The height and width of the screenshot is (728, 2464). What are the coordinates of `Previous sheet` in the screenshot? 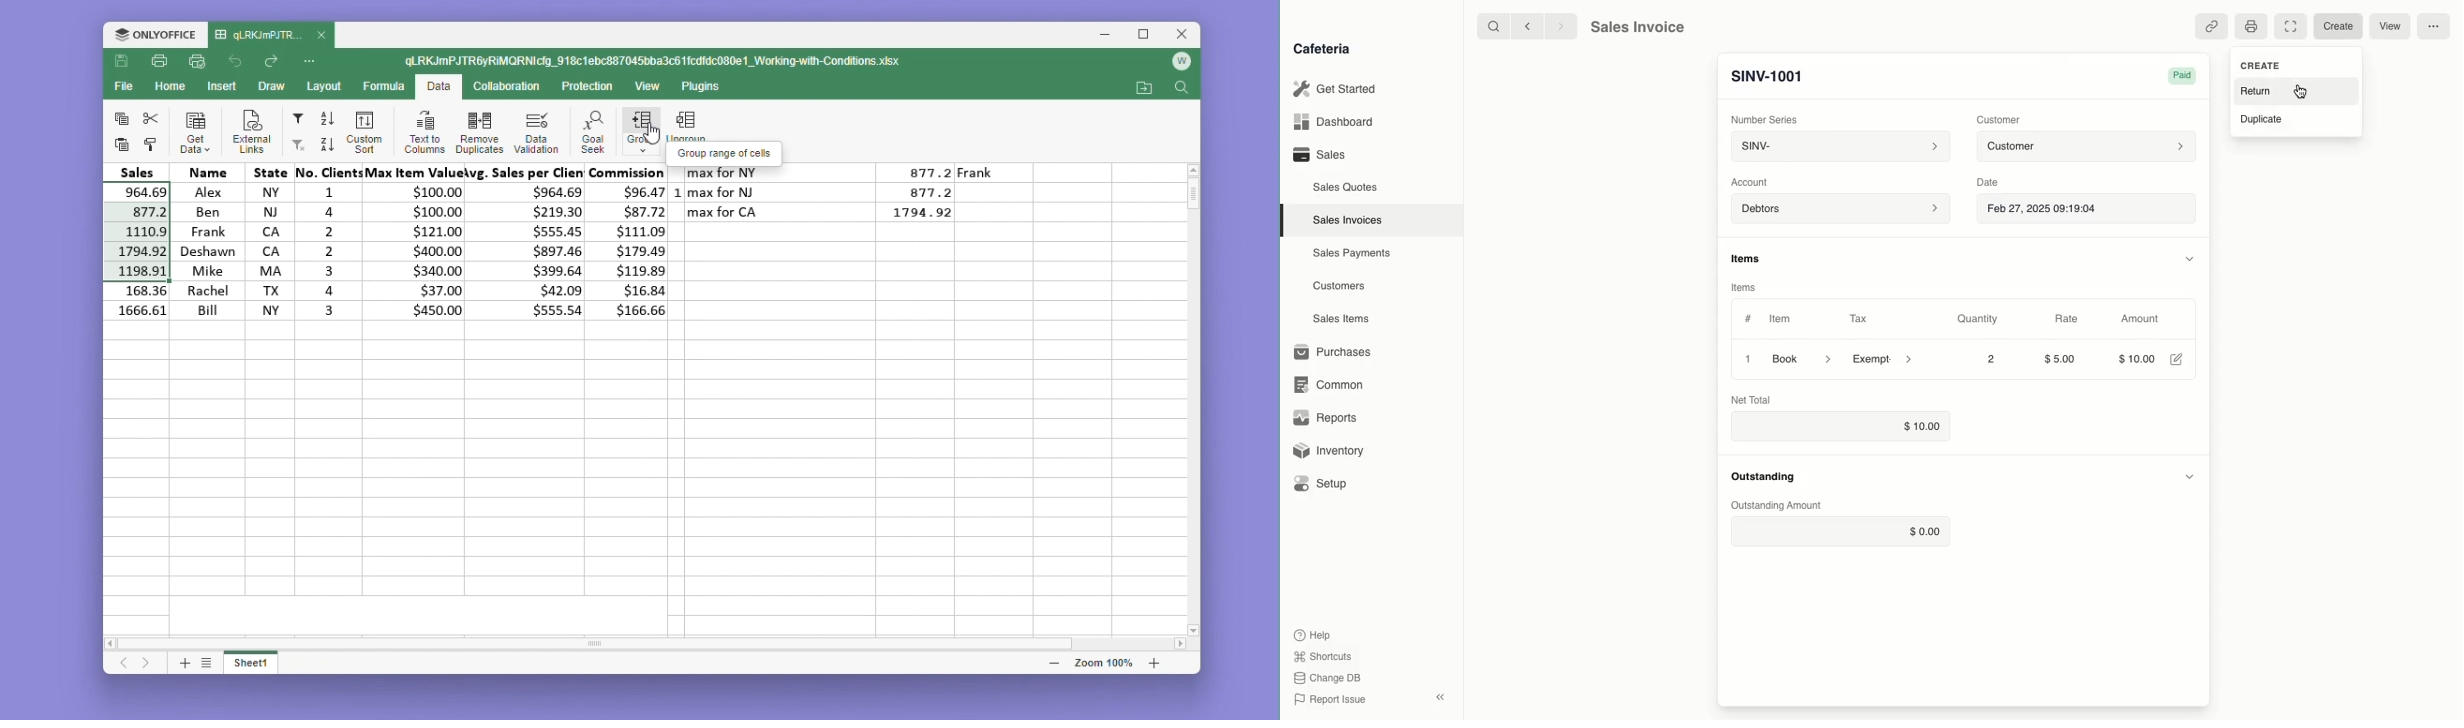 It's located at (125, 664).